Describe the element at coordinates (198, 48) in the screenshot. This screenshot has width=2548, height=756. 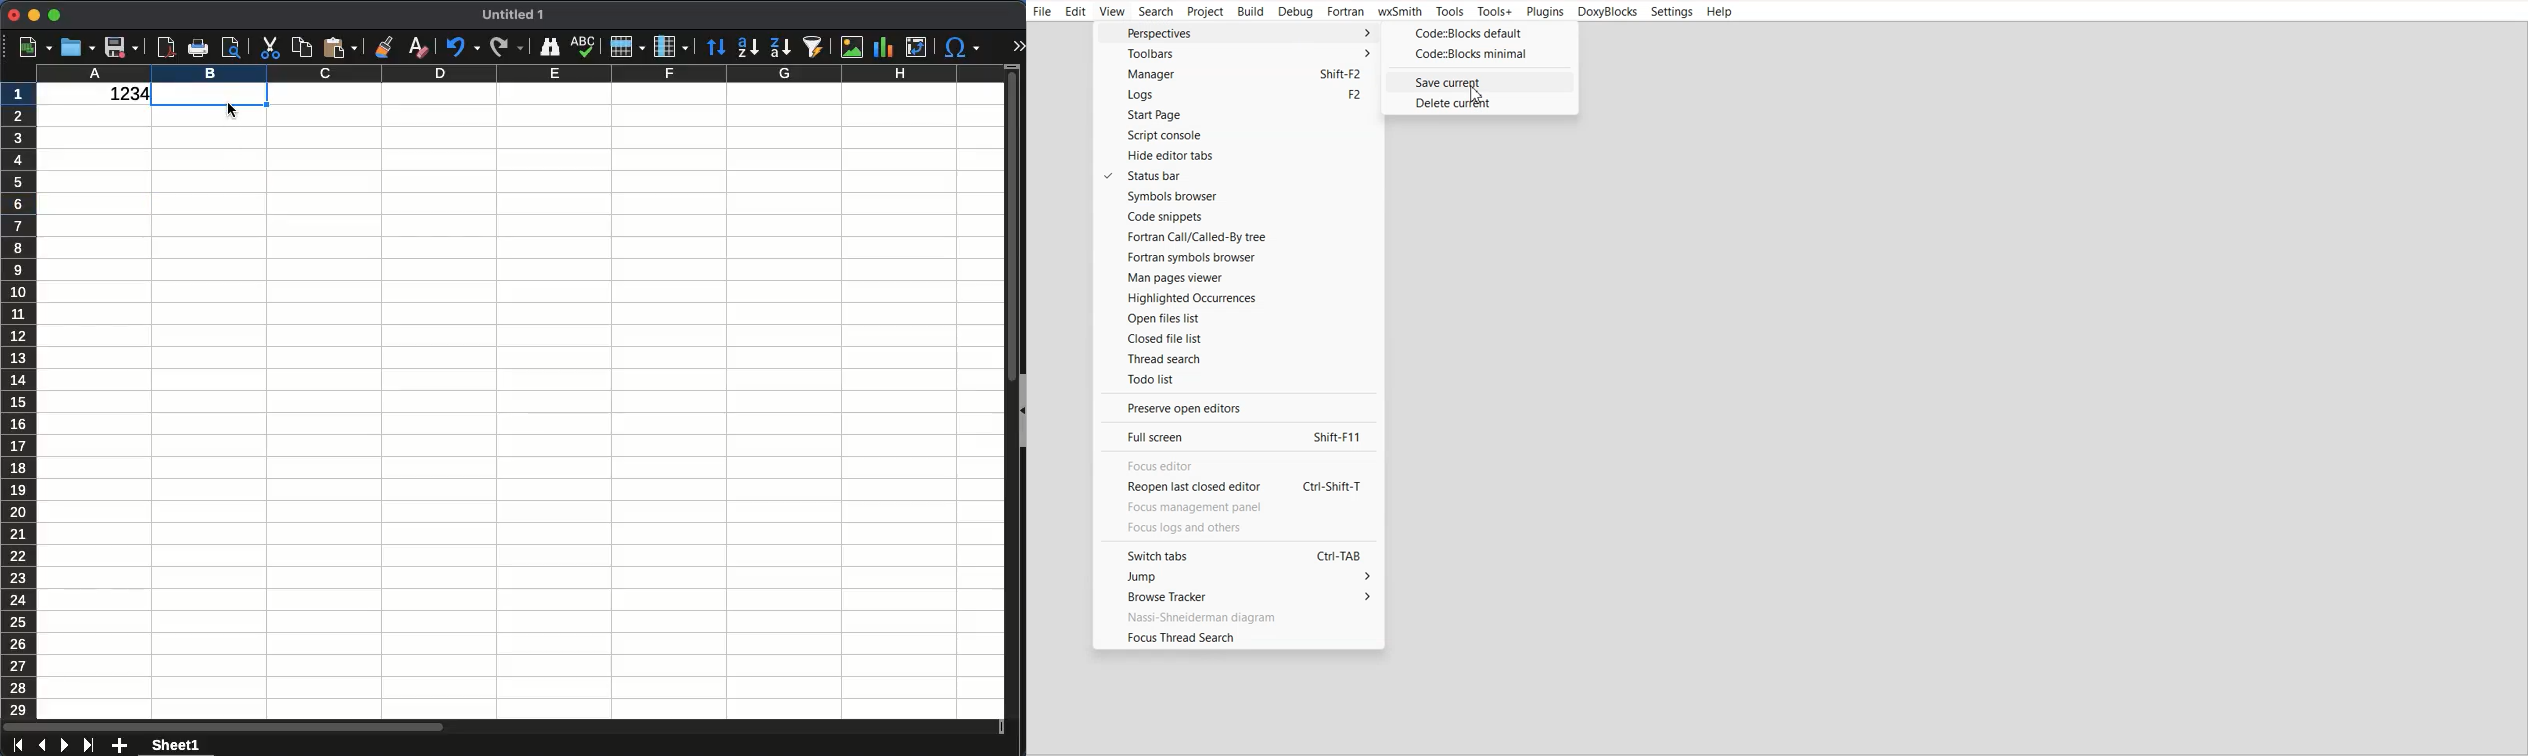
I see `print` at that location.